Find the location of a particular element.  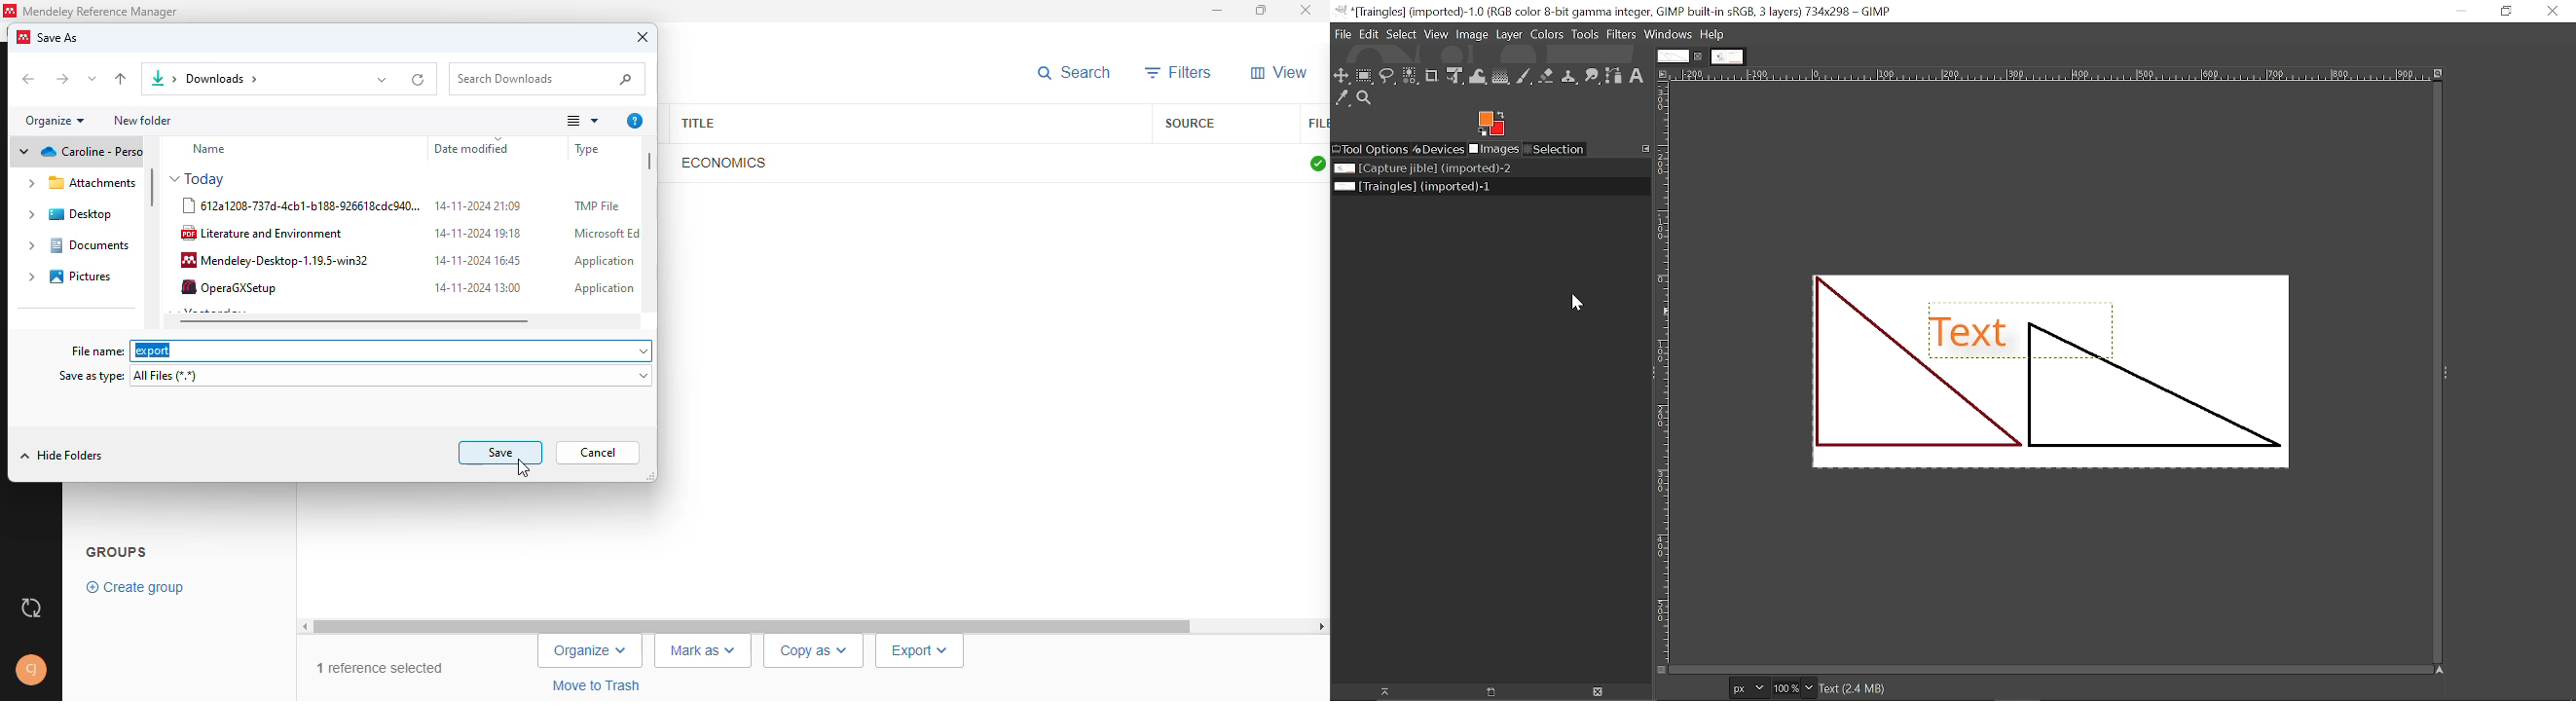

Navigate this window is located at coordinates (2438, 671).